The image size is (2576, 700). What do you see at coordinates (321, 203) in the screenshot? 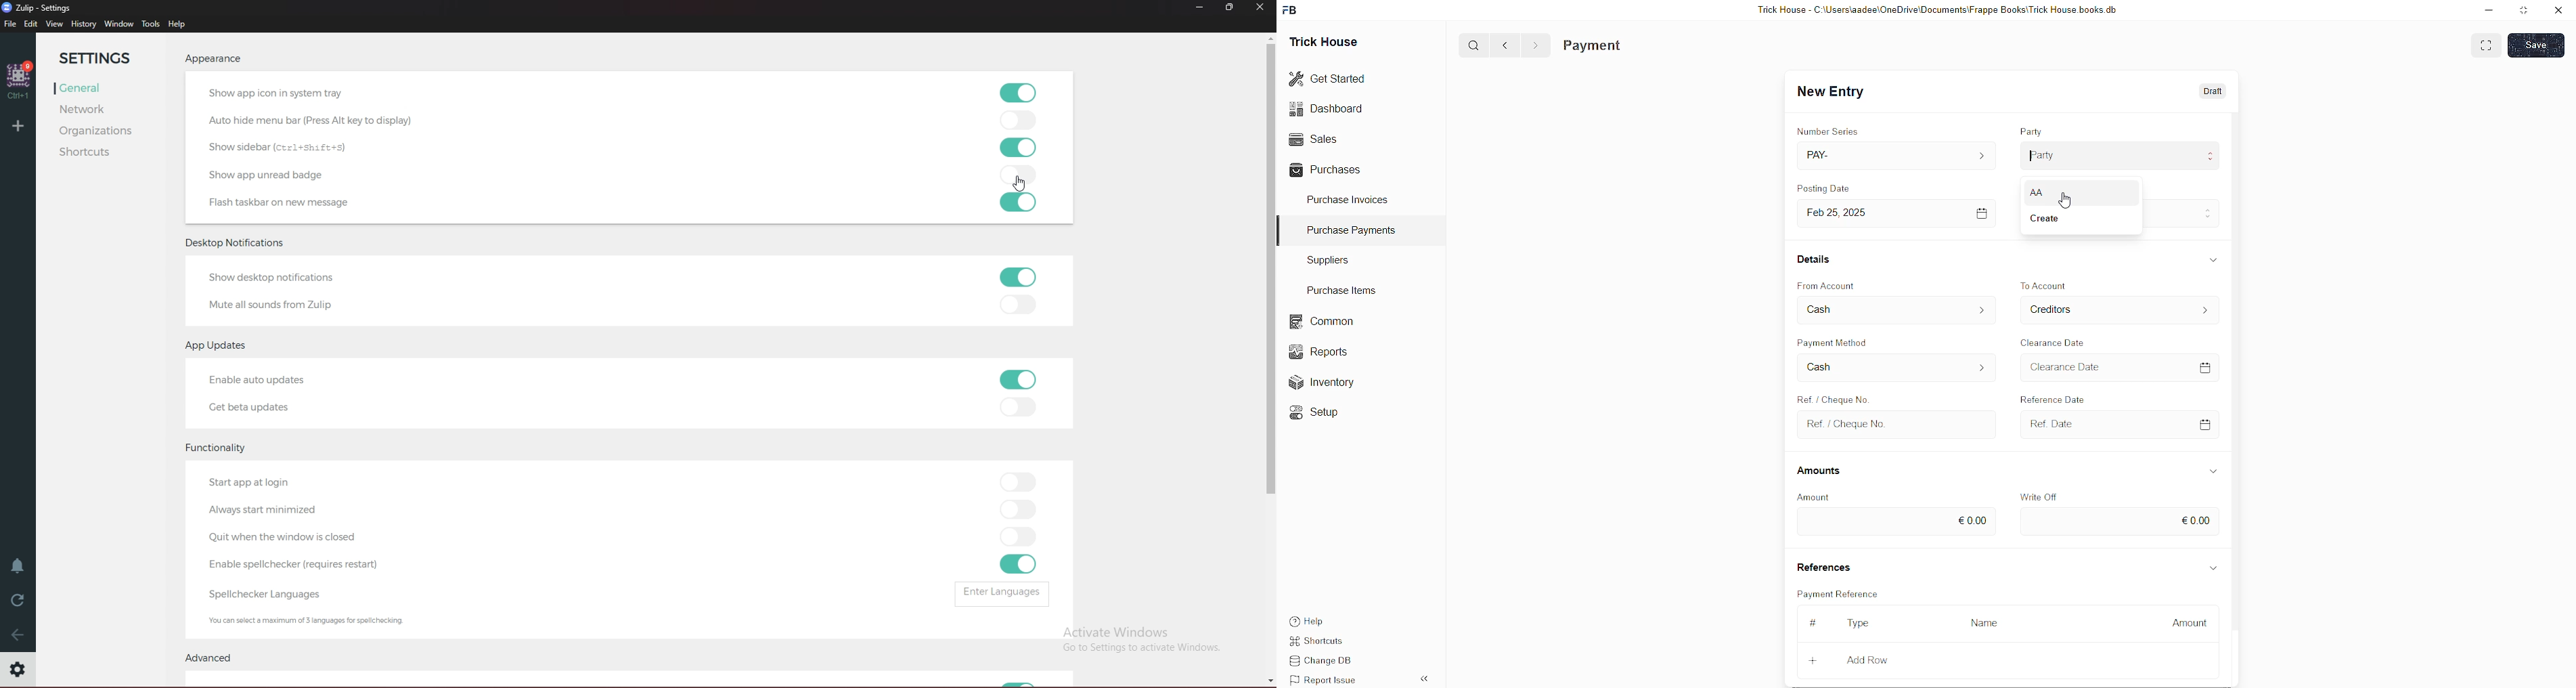
I see `flash taskbar on new message` at bounding box center [321, 203].